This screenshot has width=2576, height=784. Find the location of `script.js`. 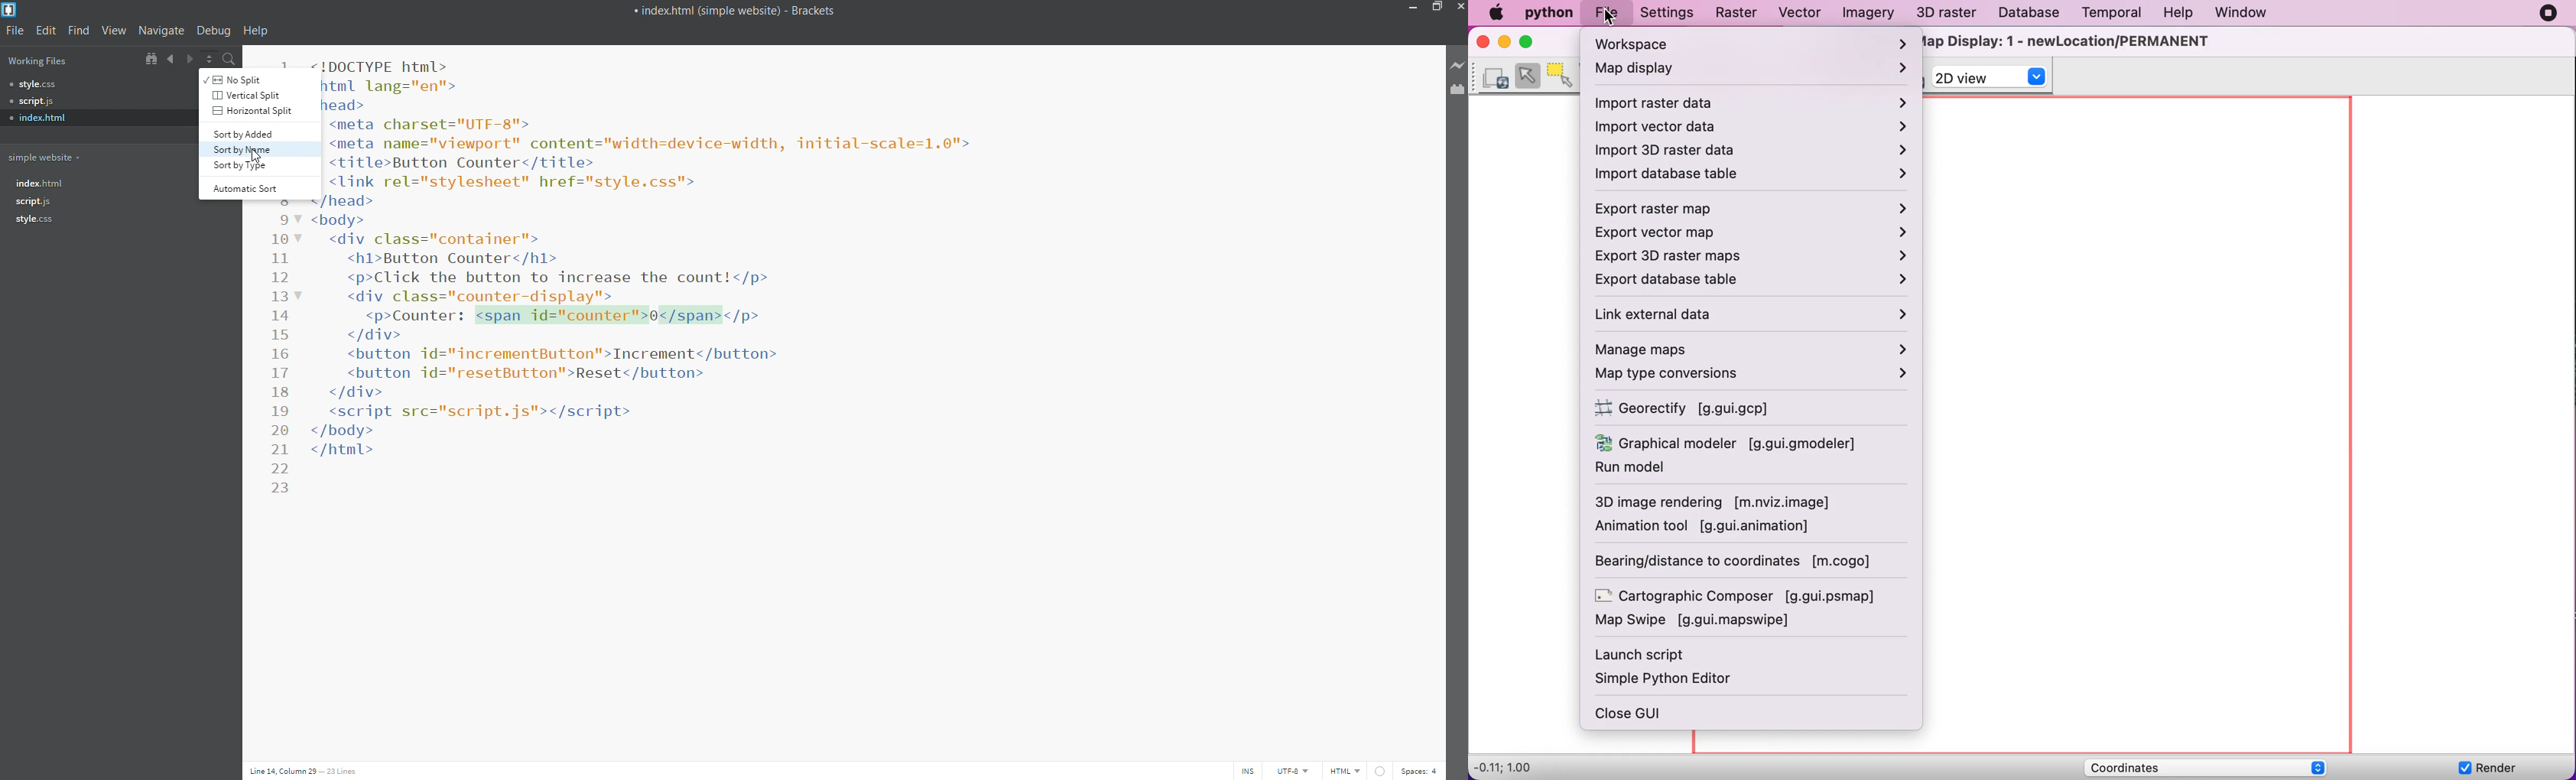

script.js is located at coordinates (96, 99).